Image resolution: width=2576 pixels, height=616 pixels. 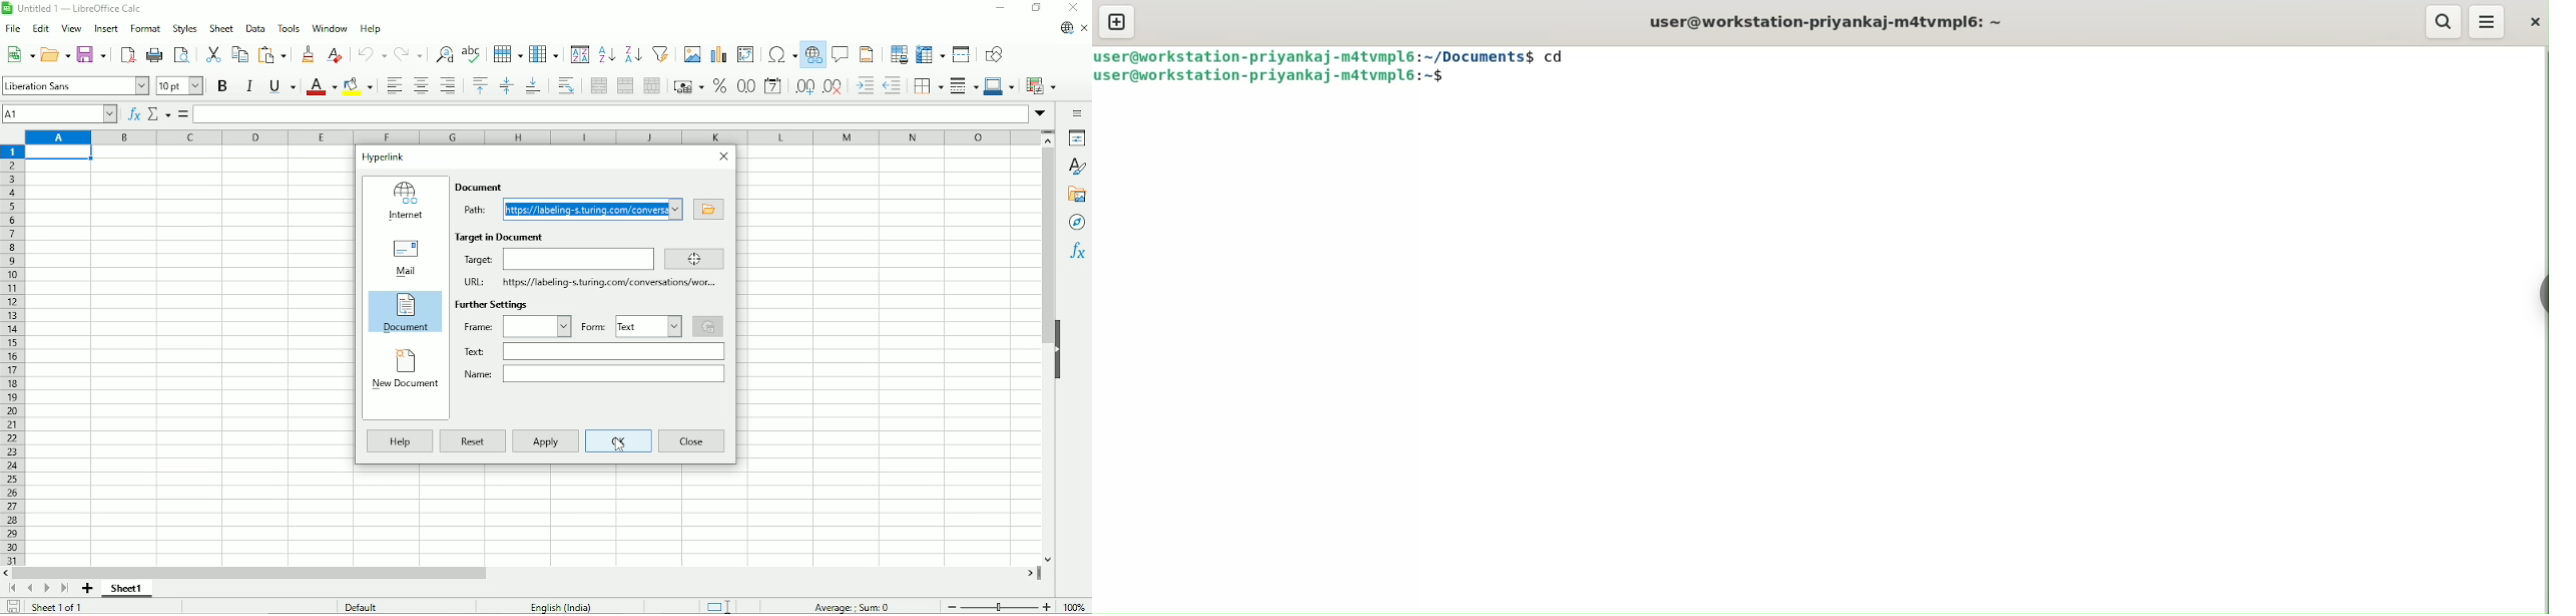 What do you see at coordinates (239, 54) in the screenshot?
I see `Copy` at bounding box center [239, 54].